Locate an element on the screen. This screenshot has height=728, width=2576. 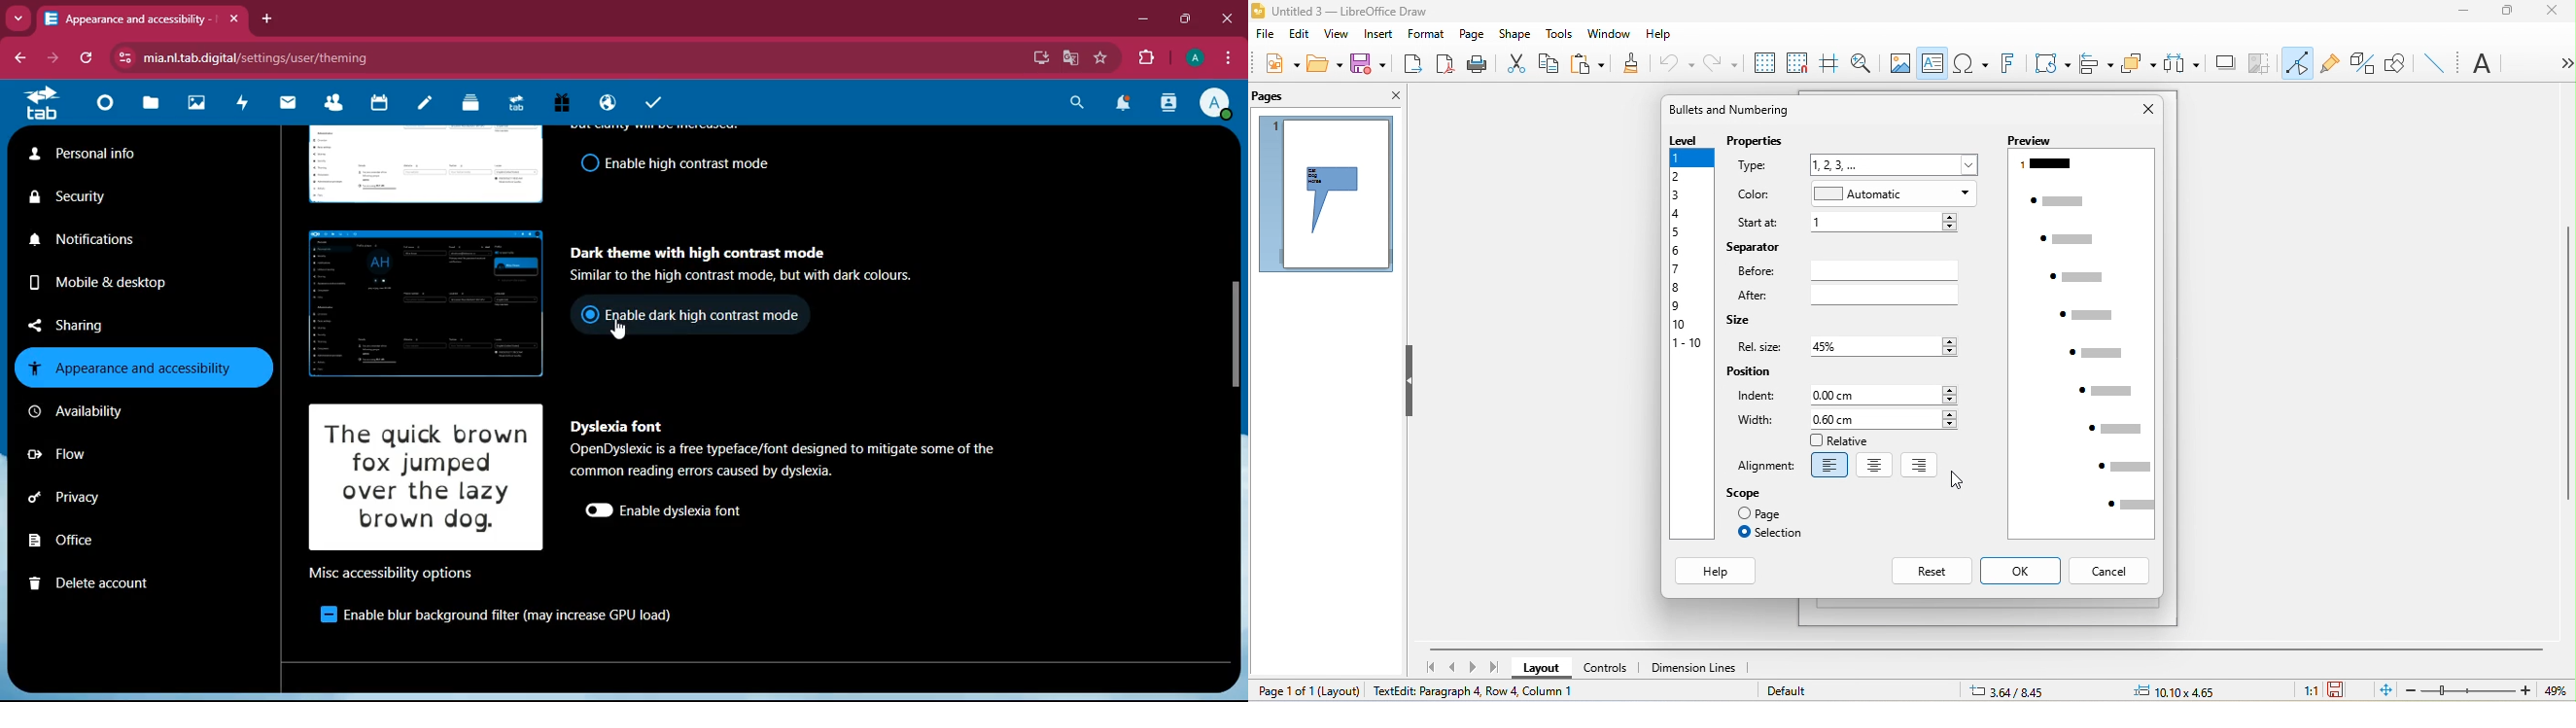
bullets and numbering is located at coordinates (1735, 111).